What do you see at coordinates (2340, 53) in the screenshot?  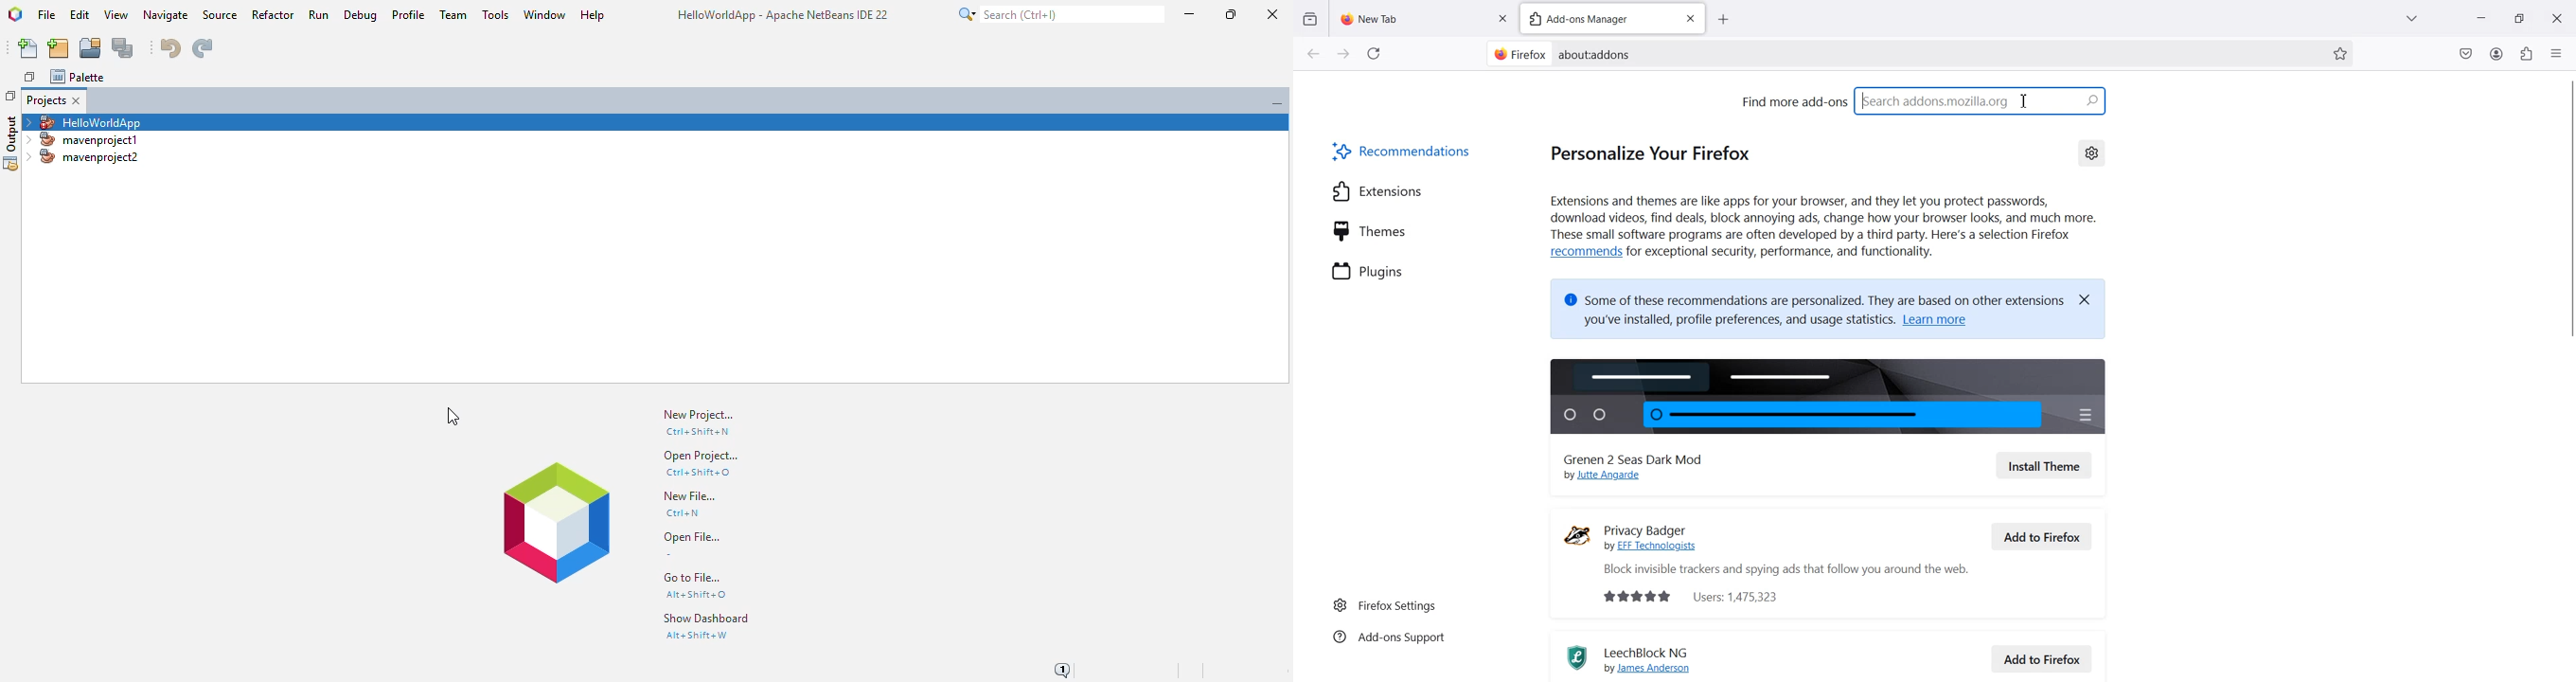 I see `Bookmark this page` at bounding box center [2340, 53].